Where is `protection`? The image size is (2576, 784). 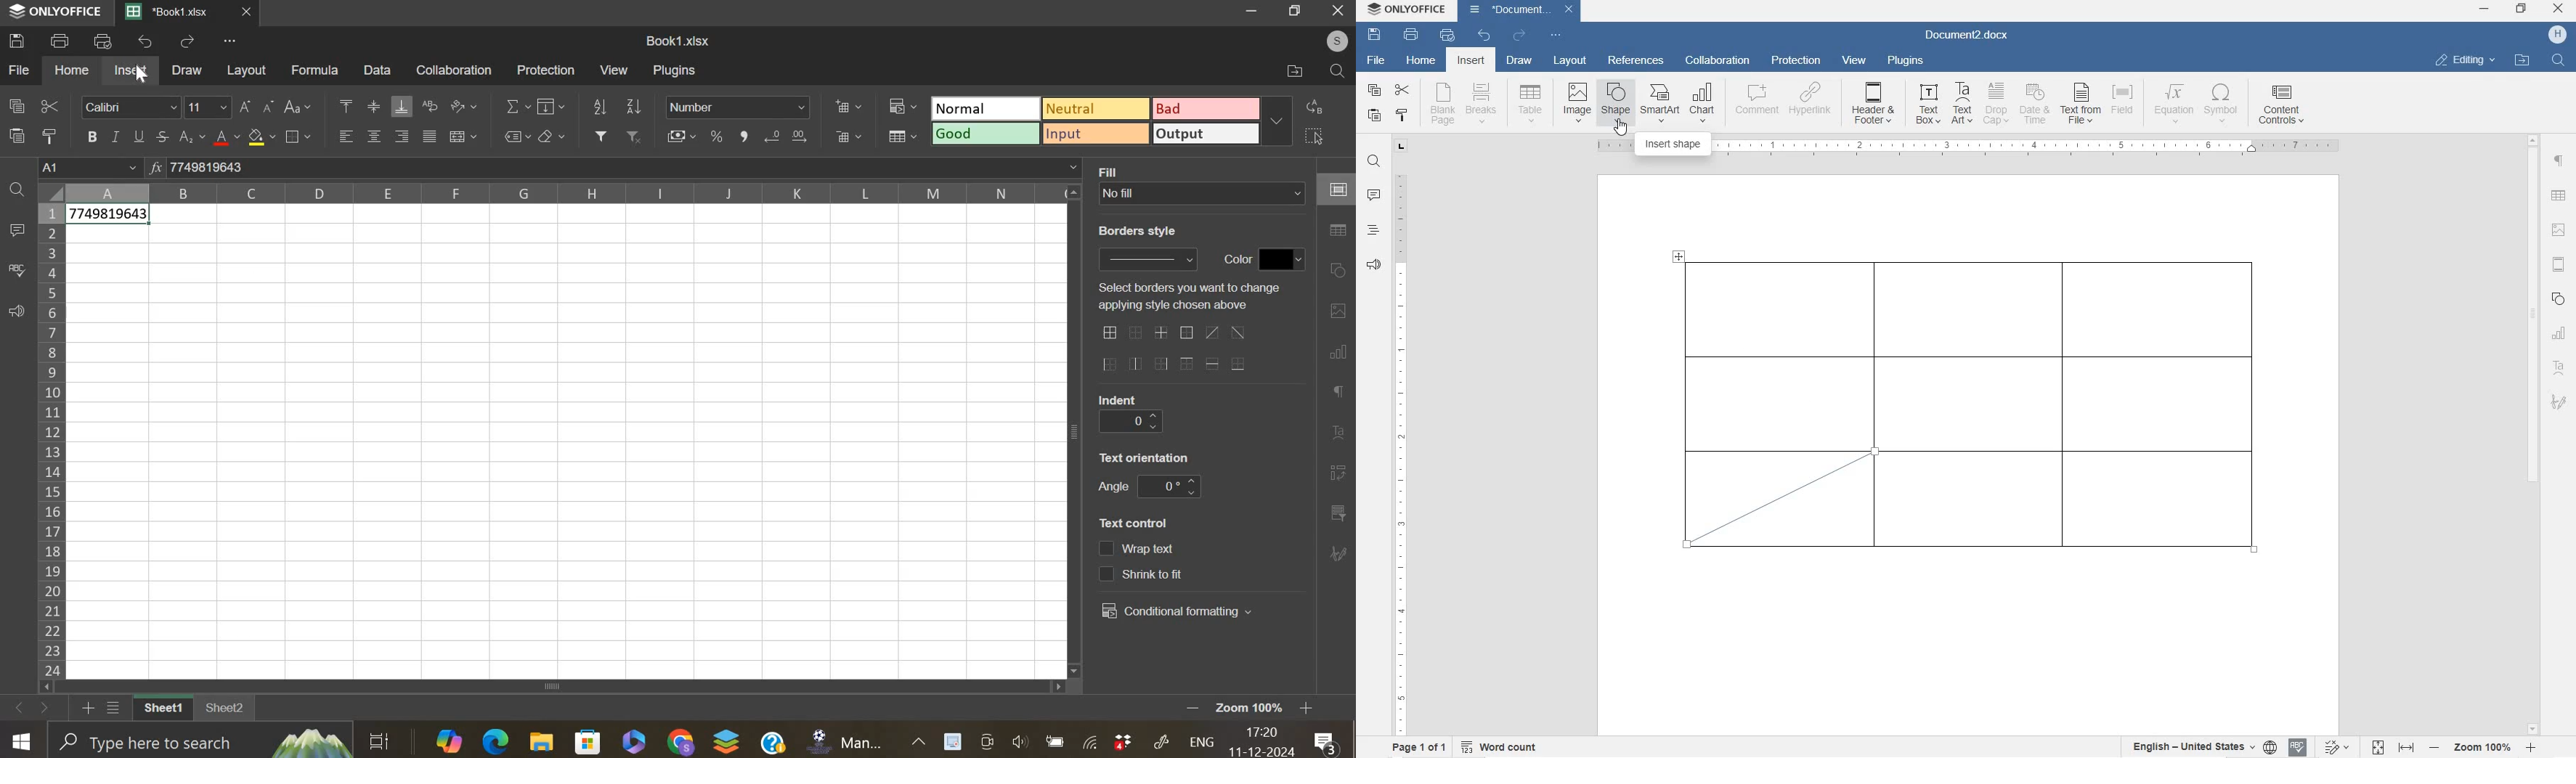
protection is located at coordinates (546, 70).